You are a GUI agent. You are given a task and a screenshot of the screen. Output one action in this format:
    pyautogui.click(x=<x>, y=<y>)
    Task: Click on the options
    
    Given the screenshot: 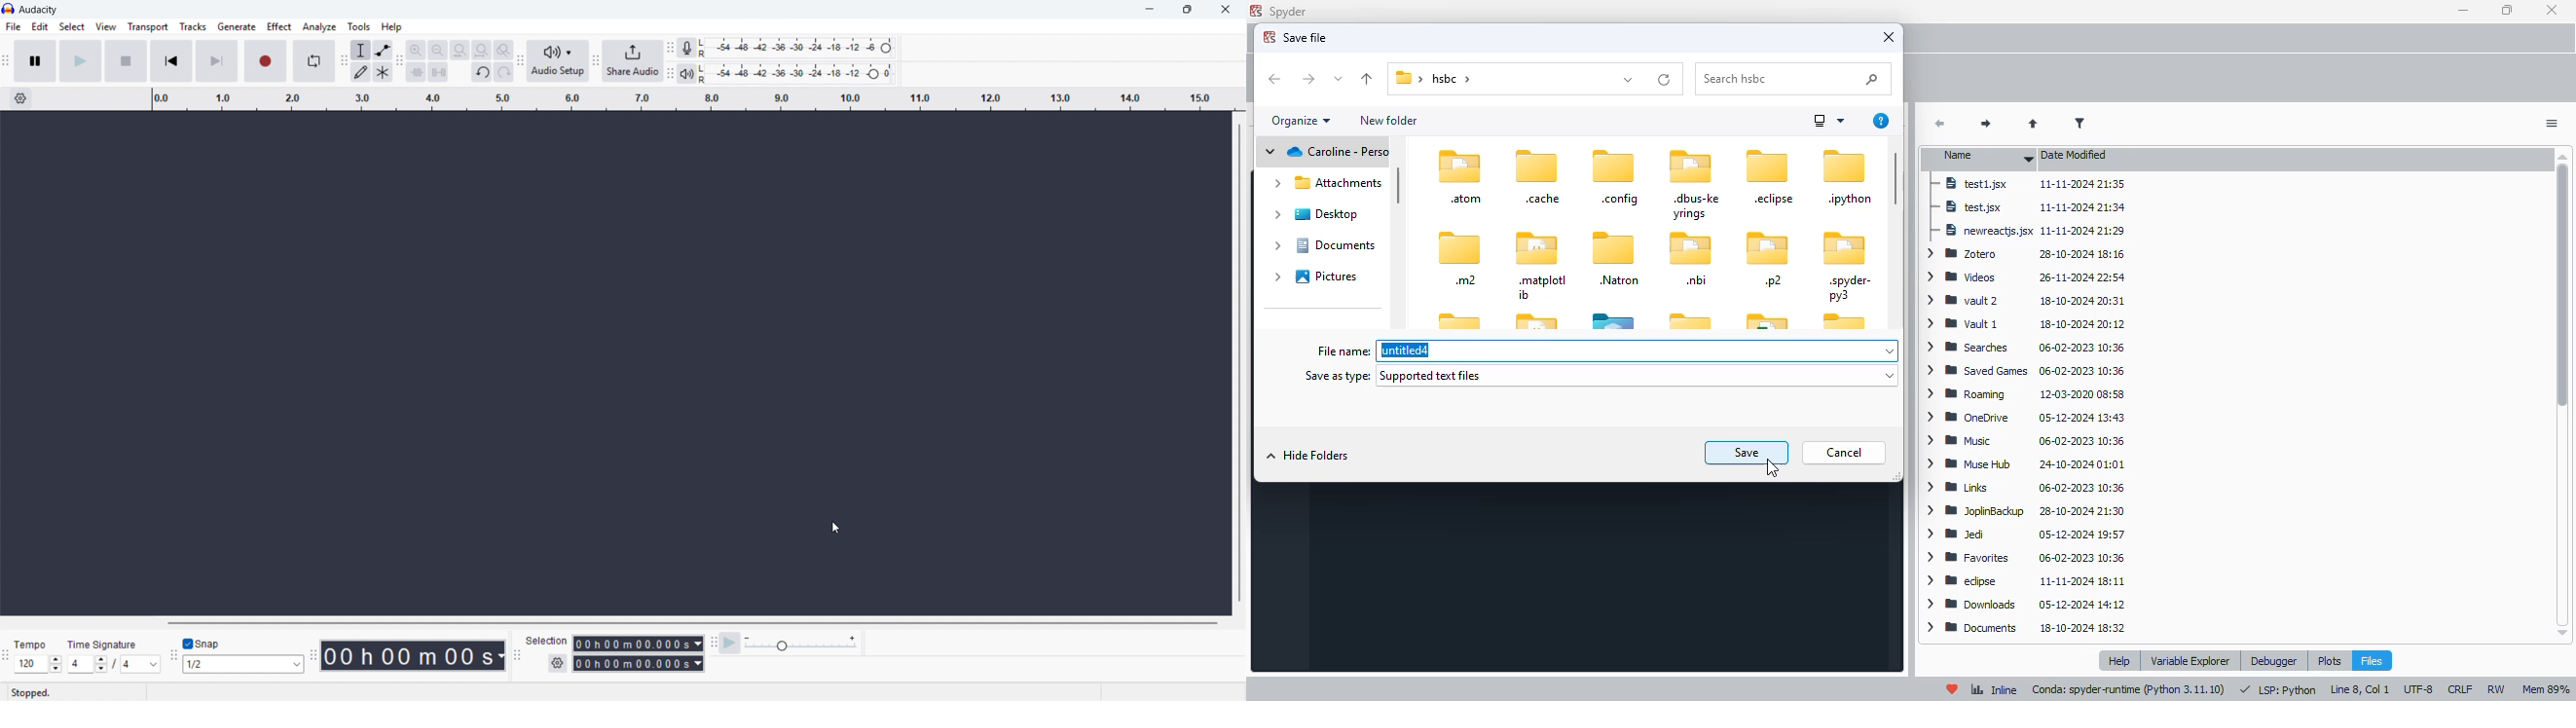 What is the action you would take?
    pyautogui.click(x=2552, y=124)
    